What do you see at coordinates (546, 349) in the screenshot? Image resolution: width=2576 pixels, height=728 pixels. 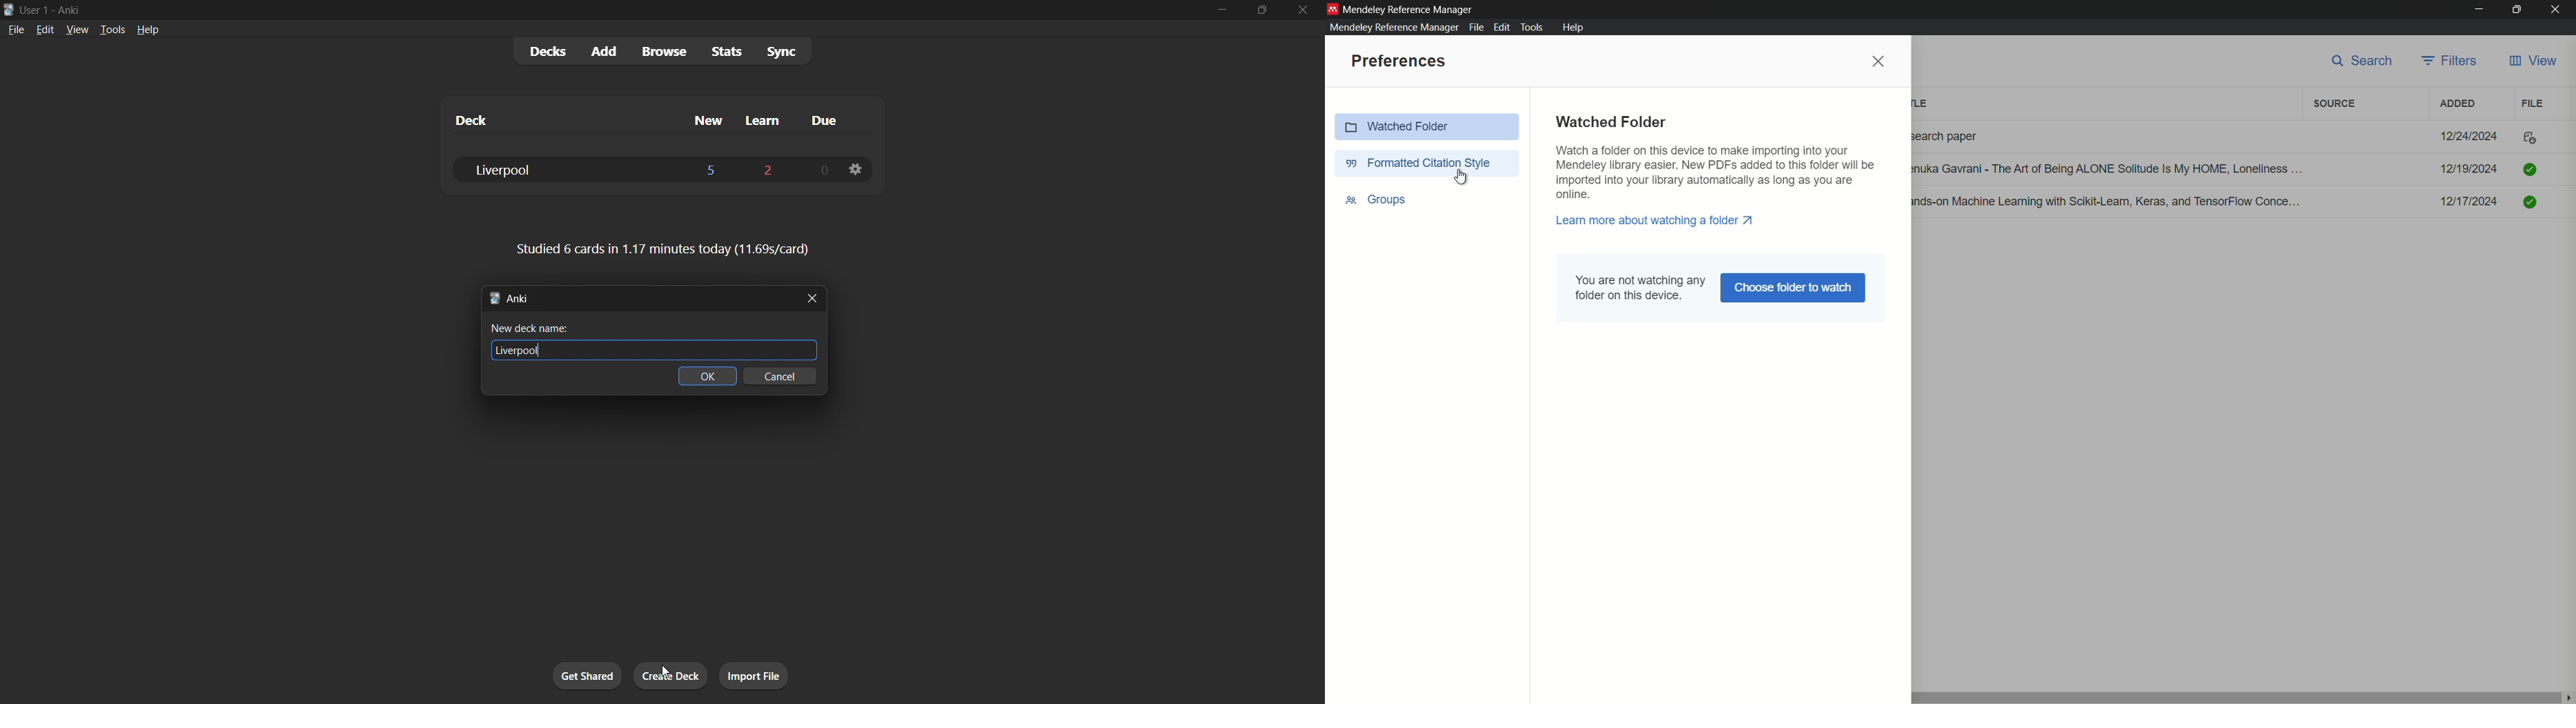 I see `text cursor` at bounding box center [546, 349].